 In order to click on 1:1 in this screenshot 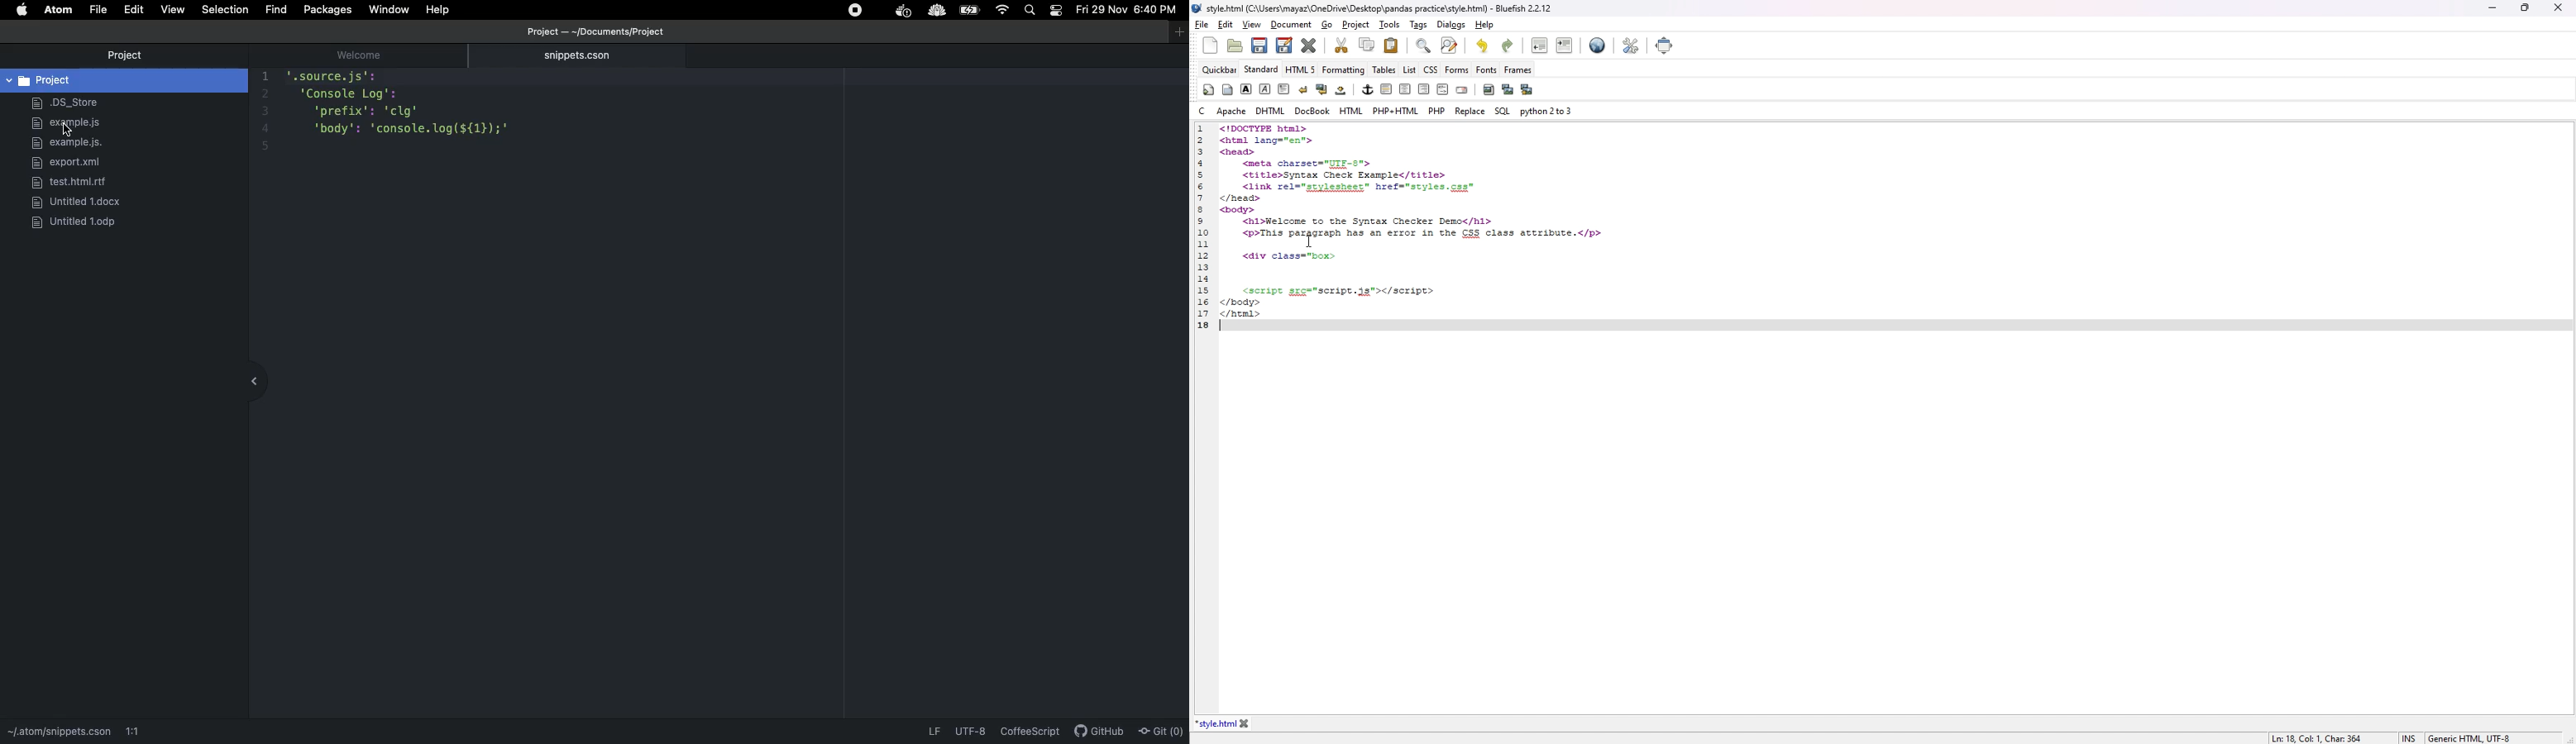, I will do `click(145, 730)`.